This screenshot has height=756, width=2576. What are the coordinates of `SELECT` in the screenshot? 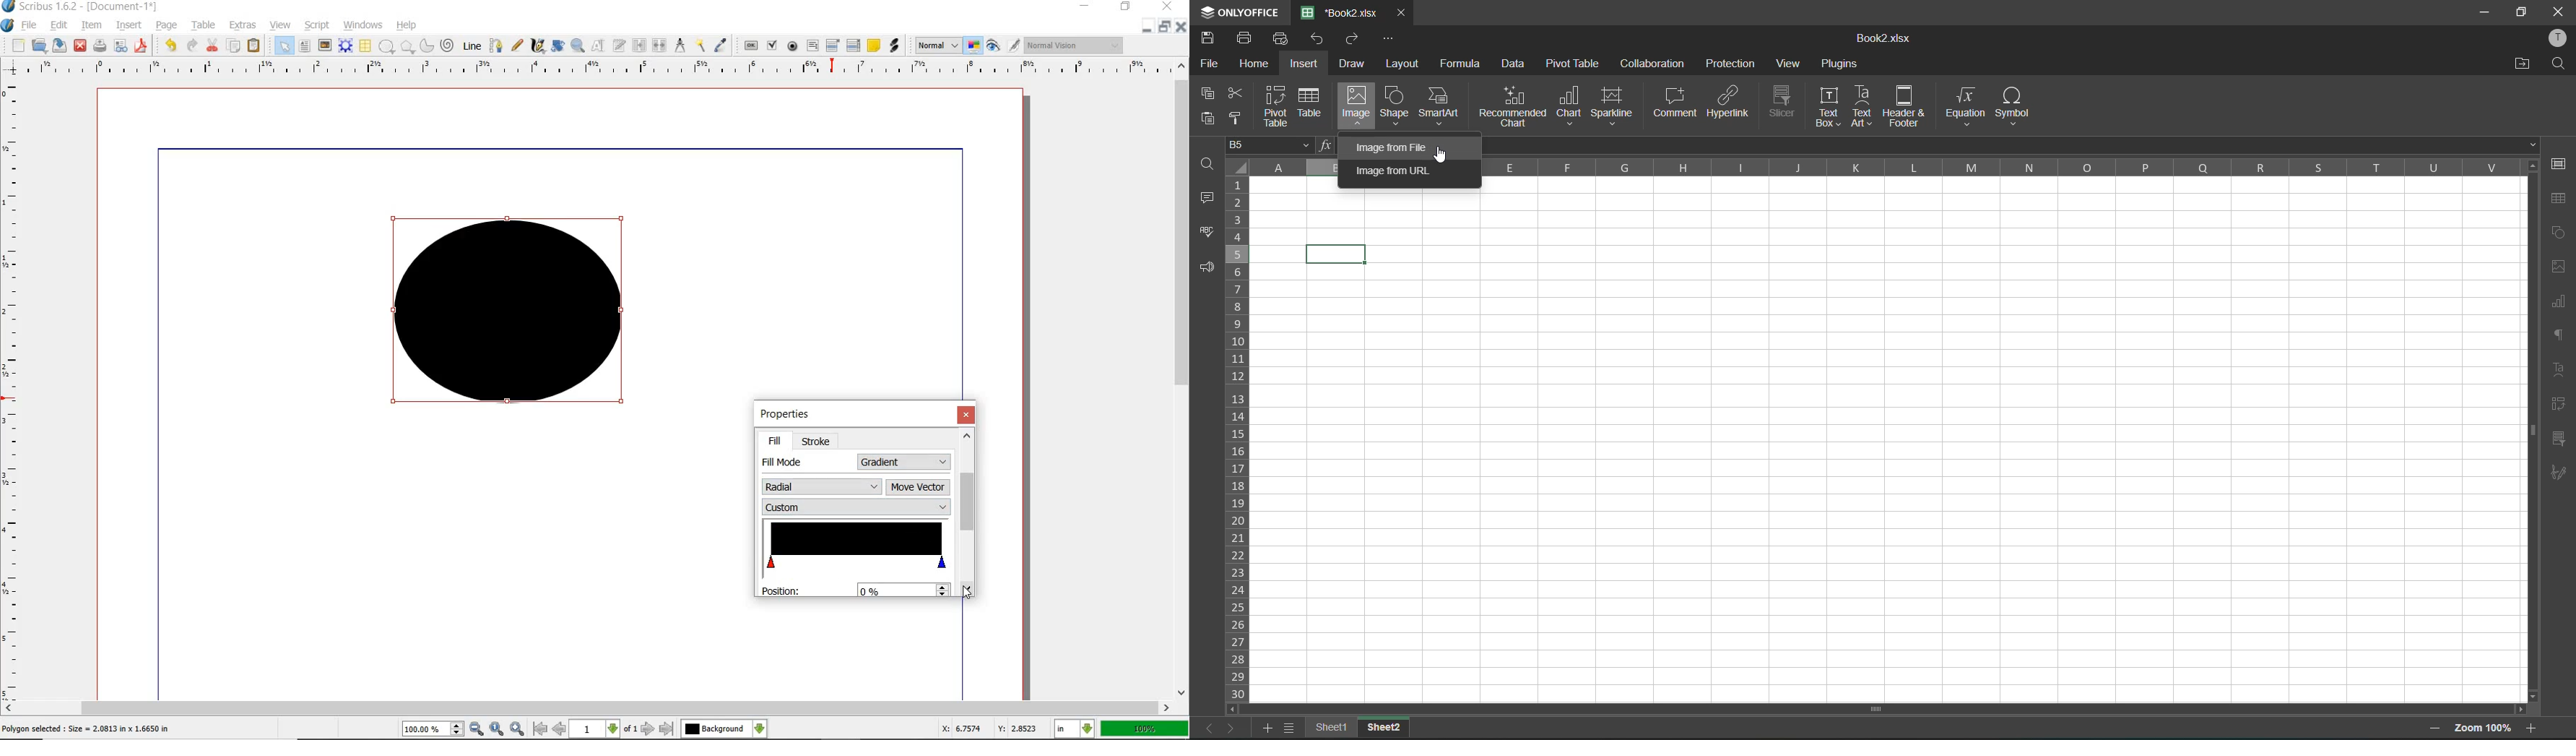 It's located at (284, 47).